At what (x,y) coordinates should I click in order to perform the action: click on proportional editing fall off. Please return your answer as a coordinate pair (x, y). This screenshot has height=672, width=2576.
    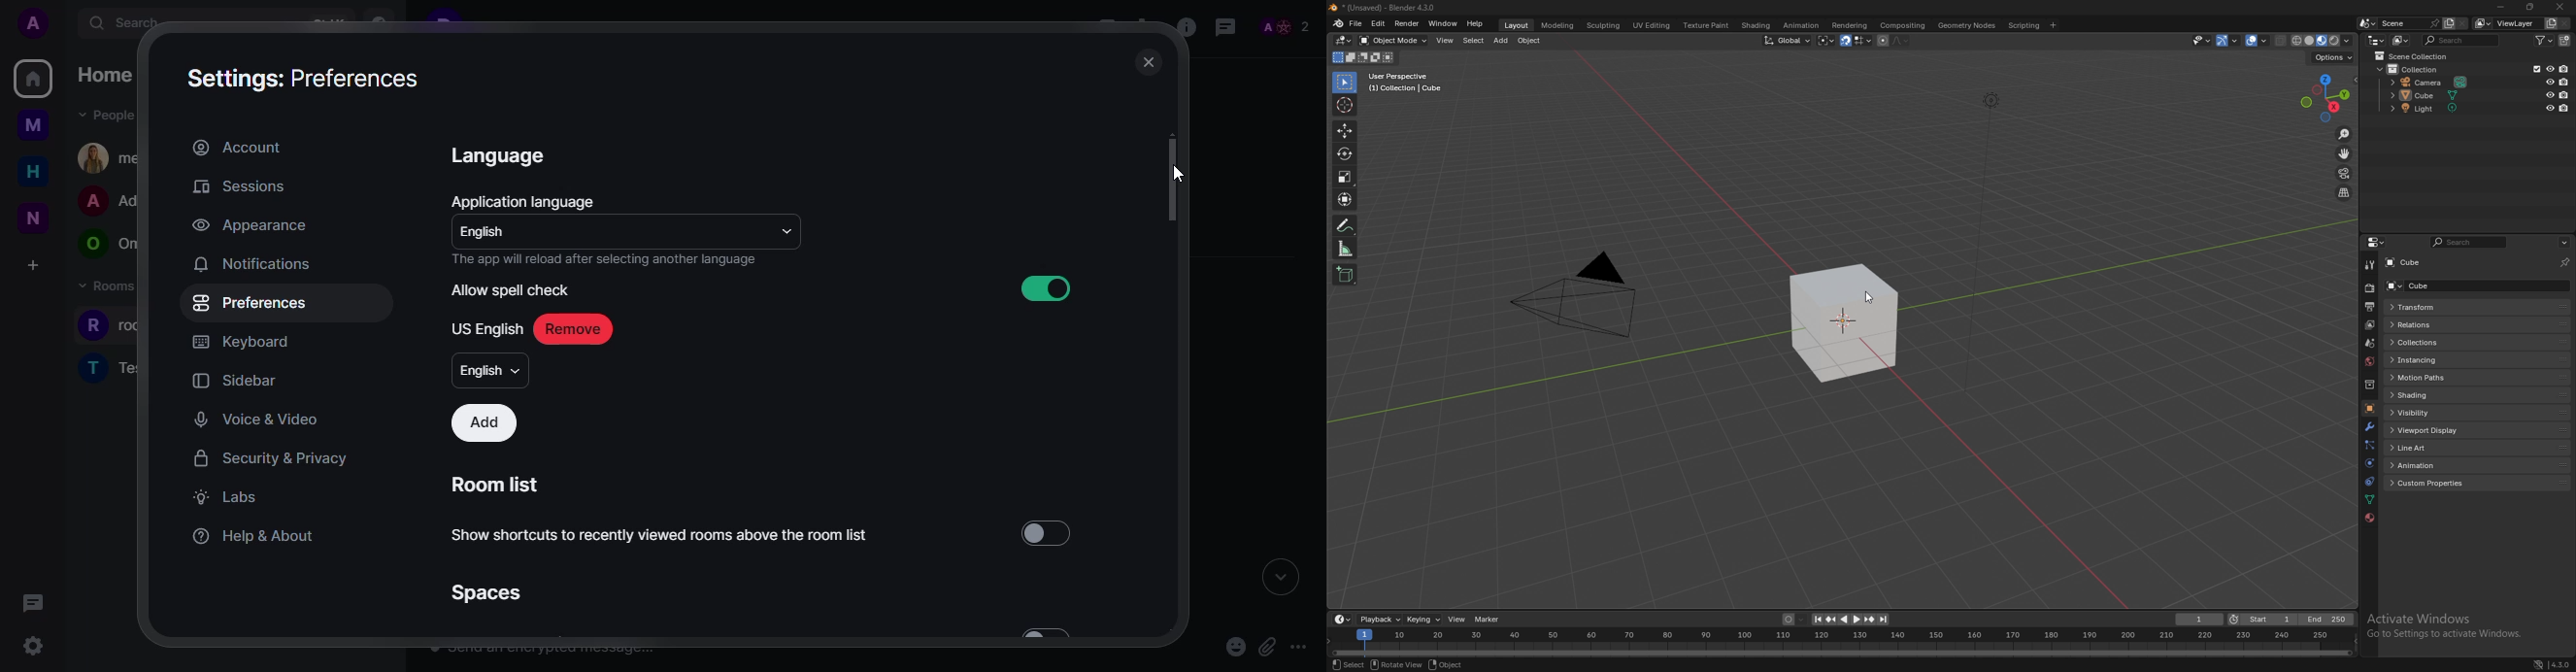
    Looking at the image, I should click on (1898, 40).